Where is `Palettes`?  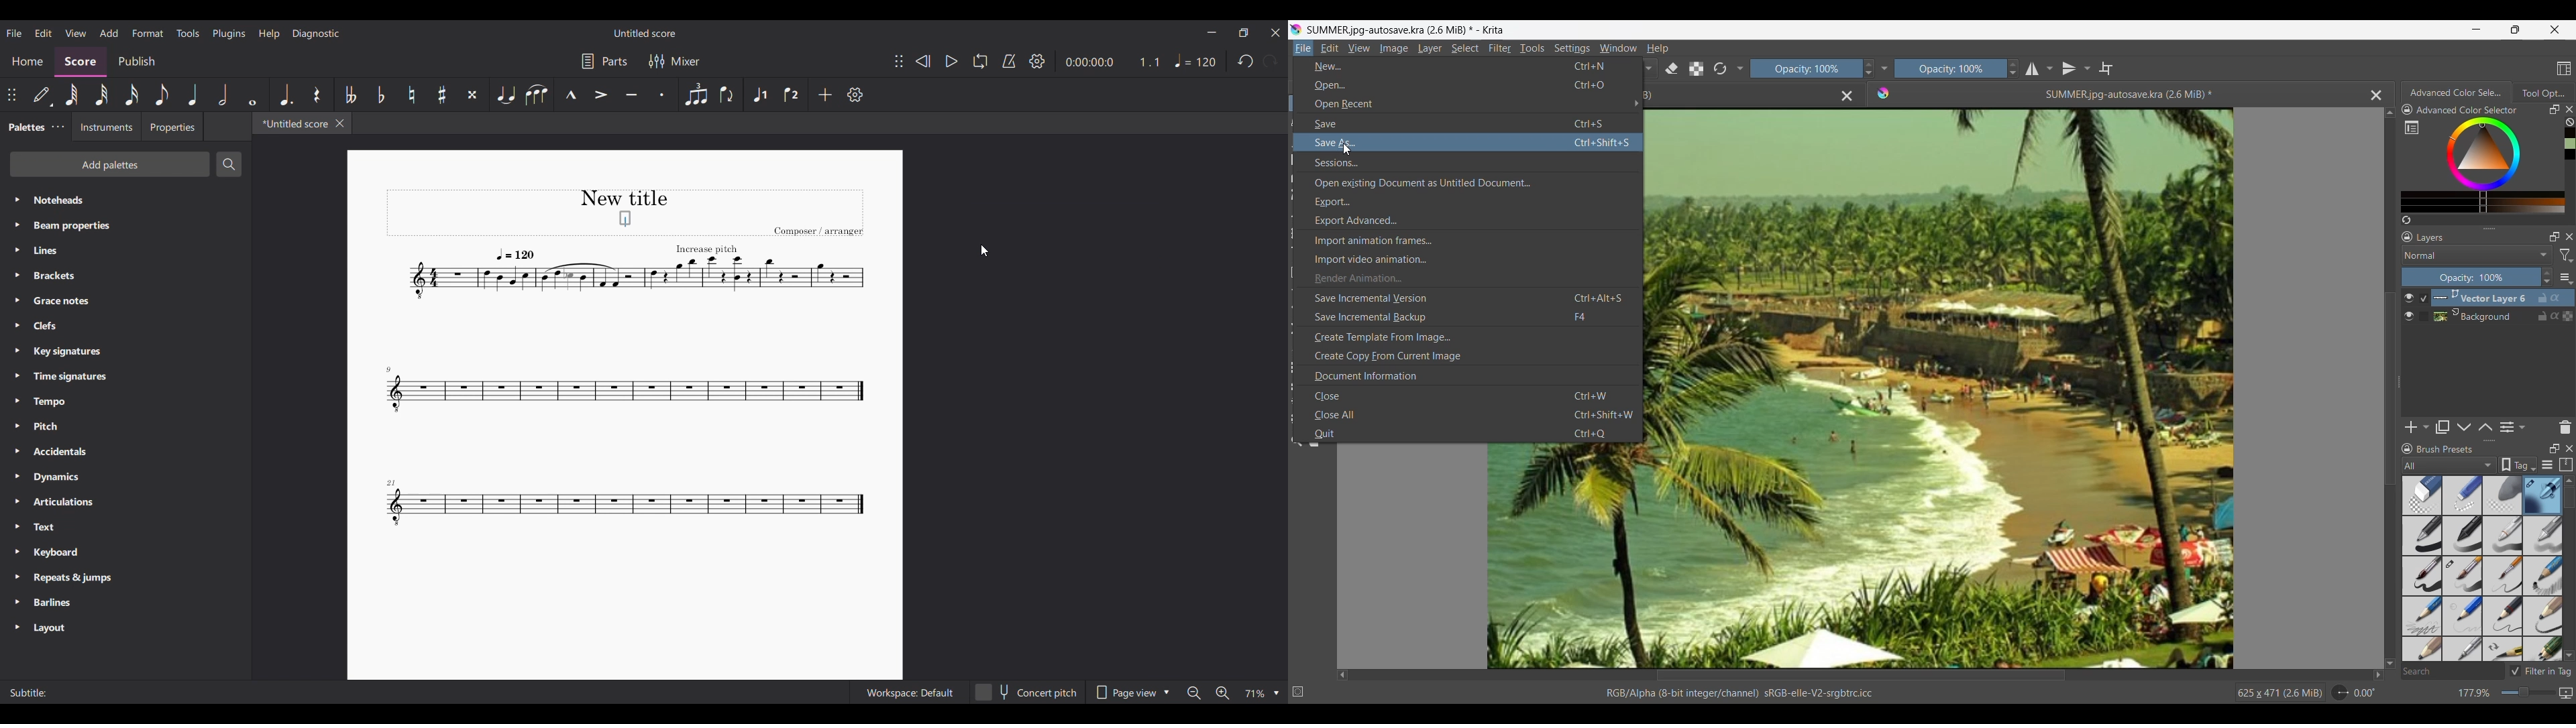
Palettes is located at coordinates (23, 128).